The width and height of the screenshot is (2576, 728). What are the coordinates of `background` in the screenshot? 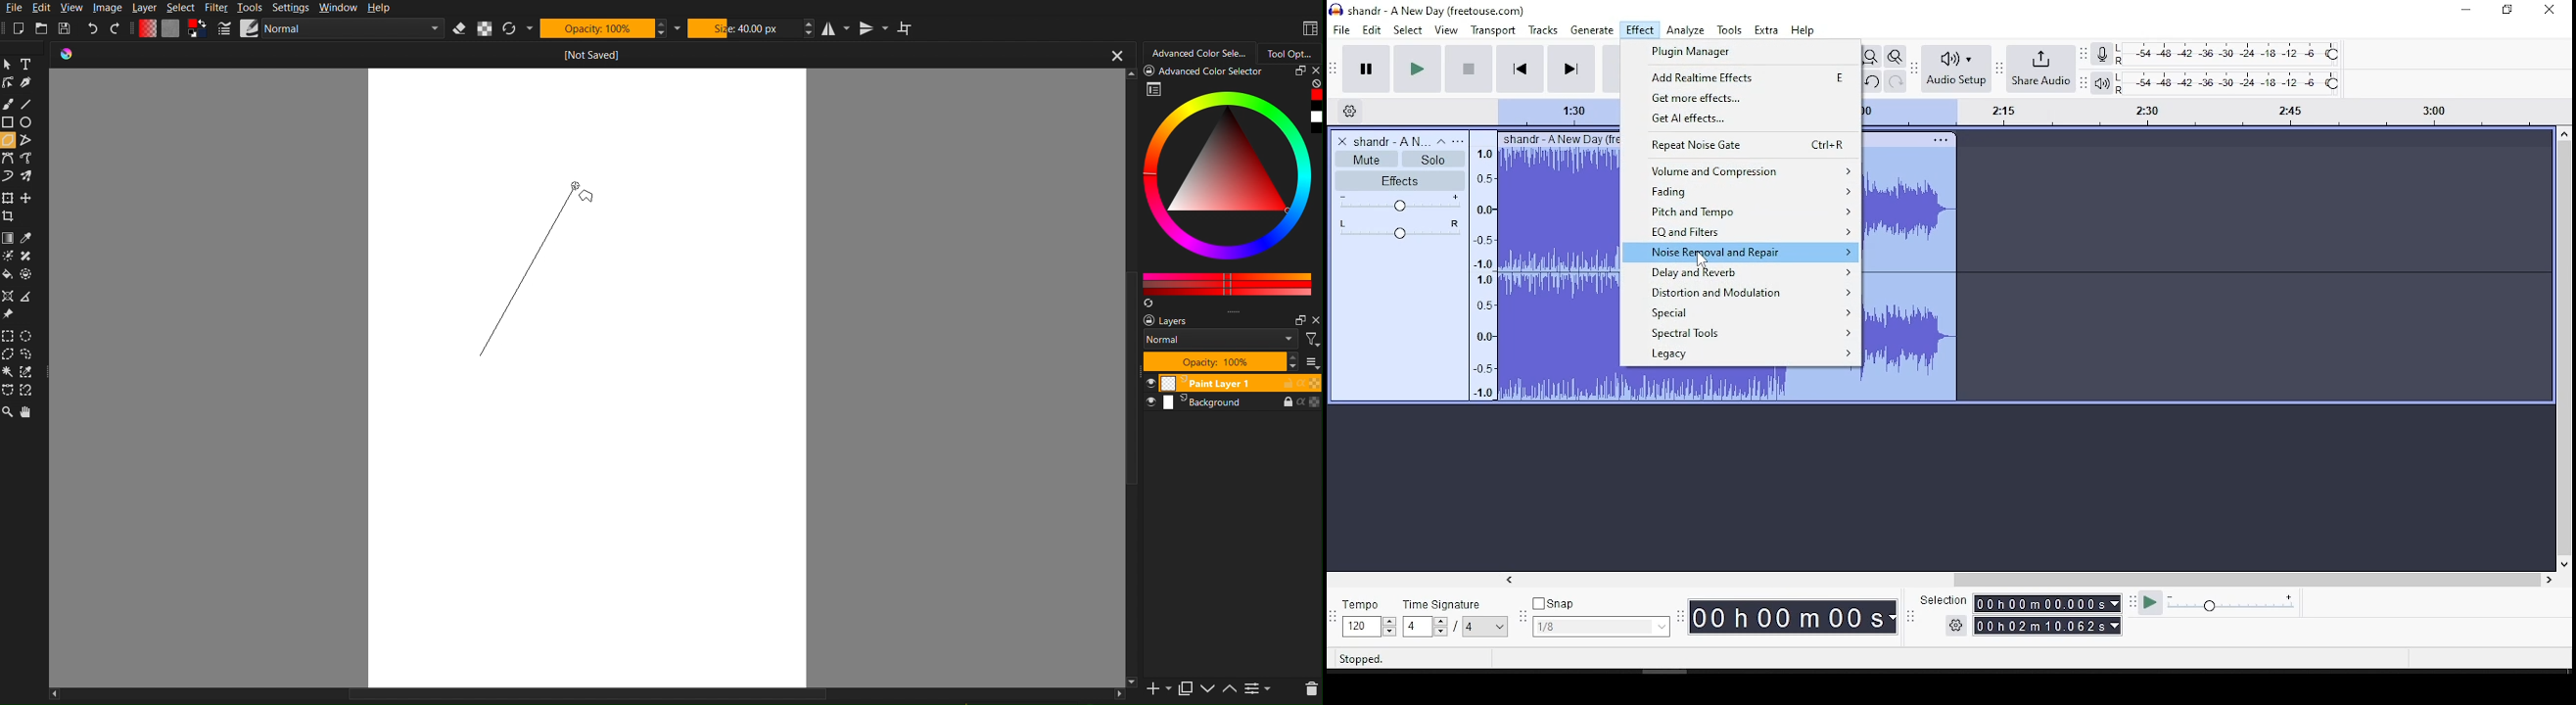 It's located at (1233, 404).